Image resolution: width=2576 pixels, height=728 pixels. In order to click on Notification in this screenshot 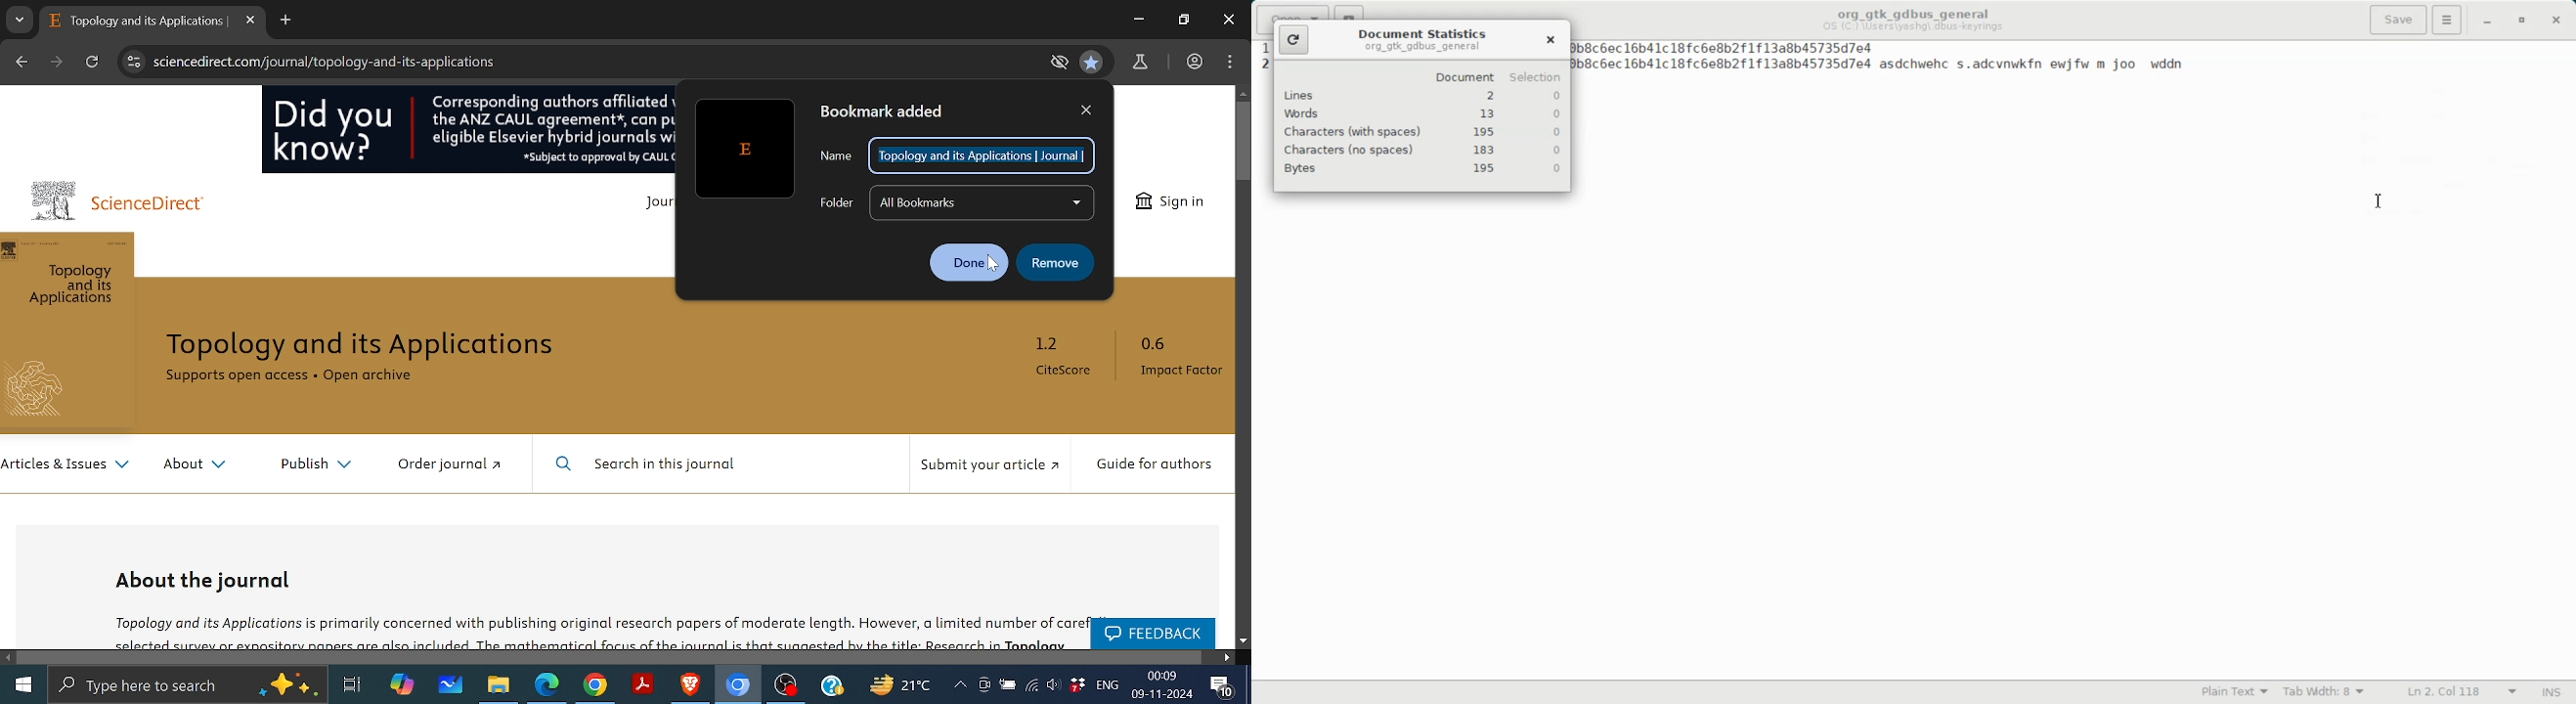, I will do `click(1221, 686)`.